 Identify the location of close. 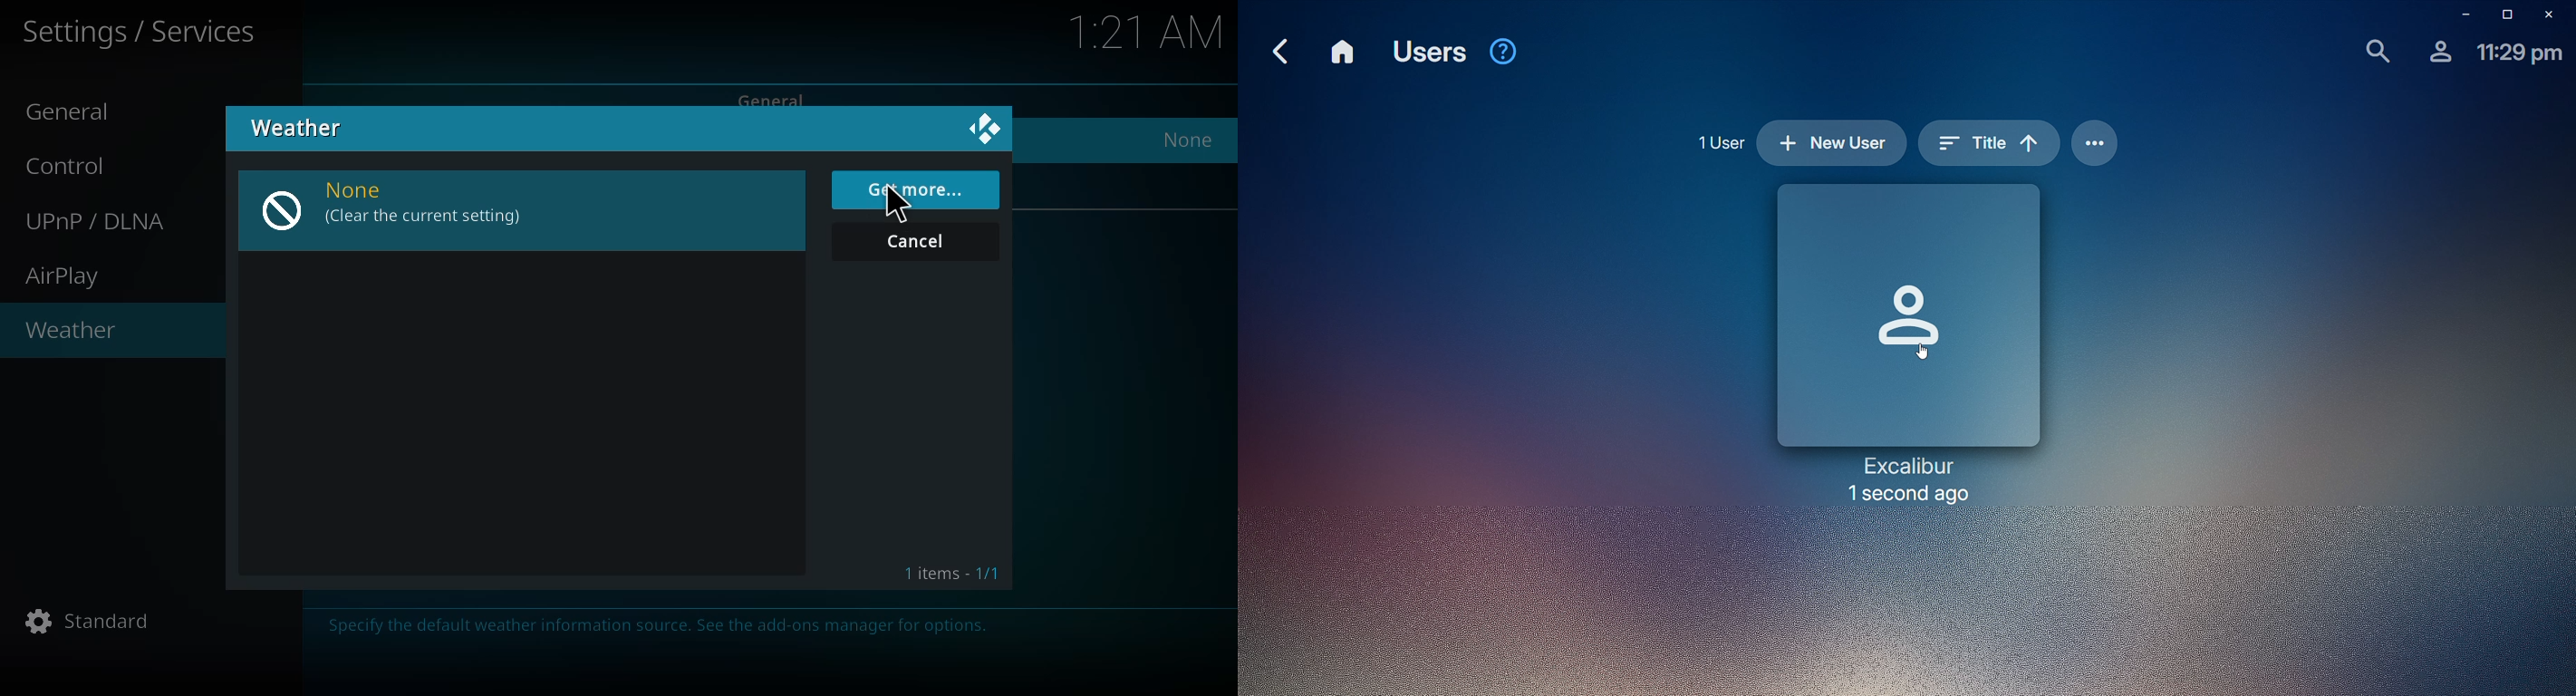
(986, 130).